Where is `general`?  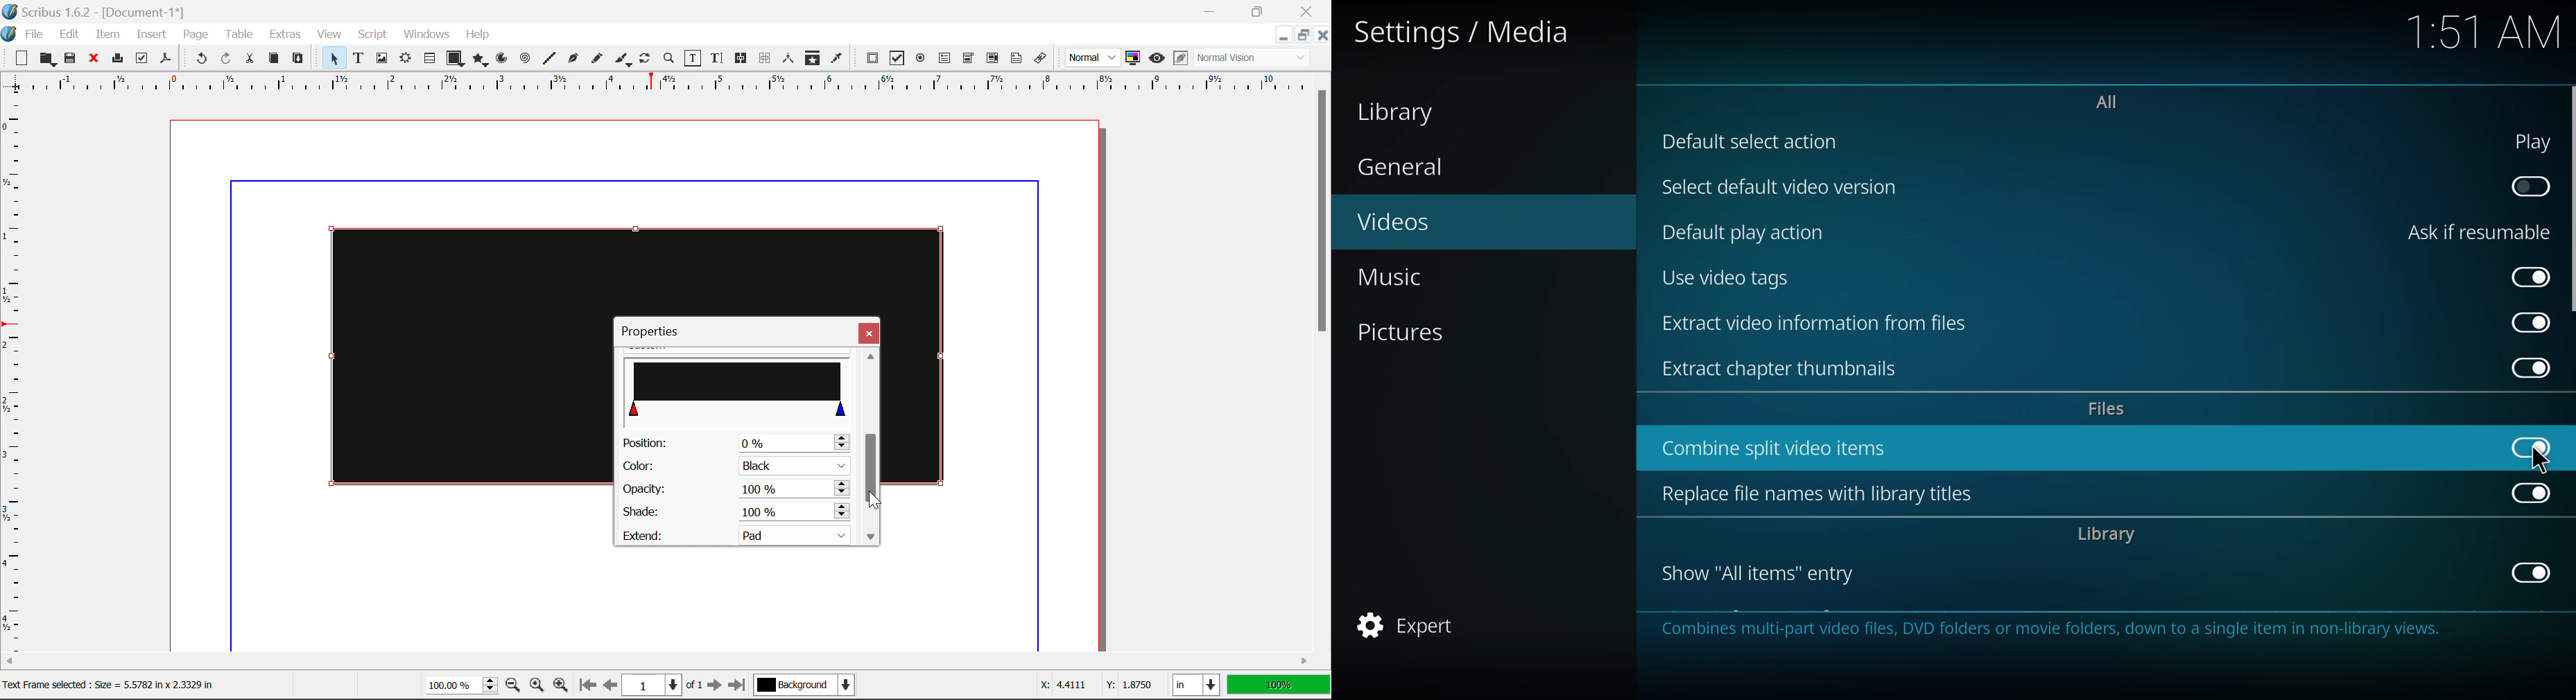
general is located at coordinates (1403, 169).